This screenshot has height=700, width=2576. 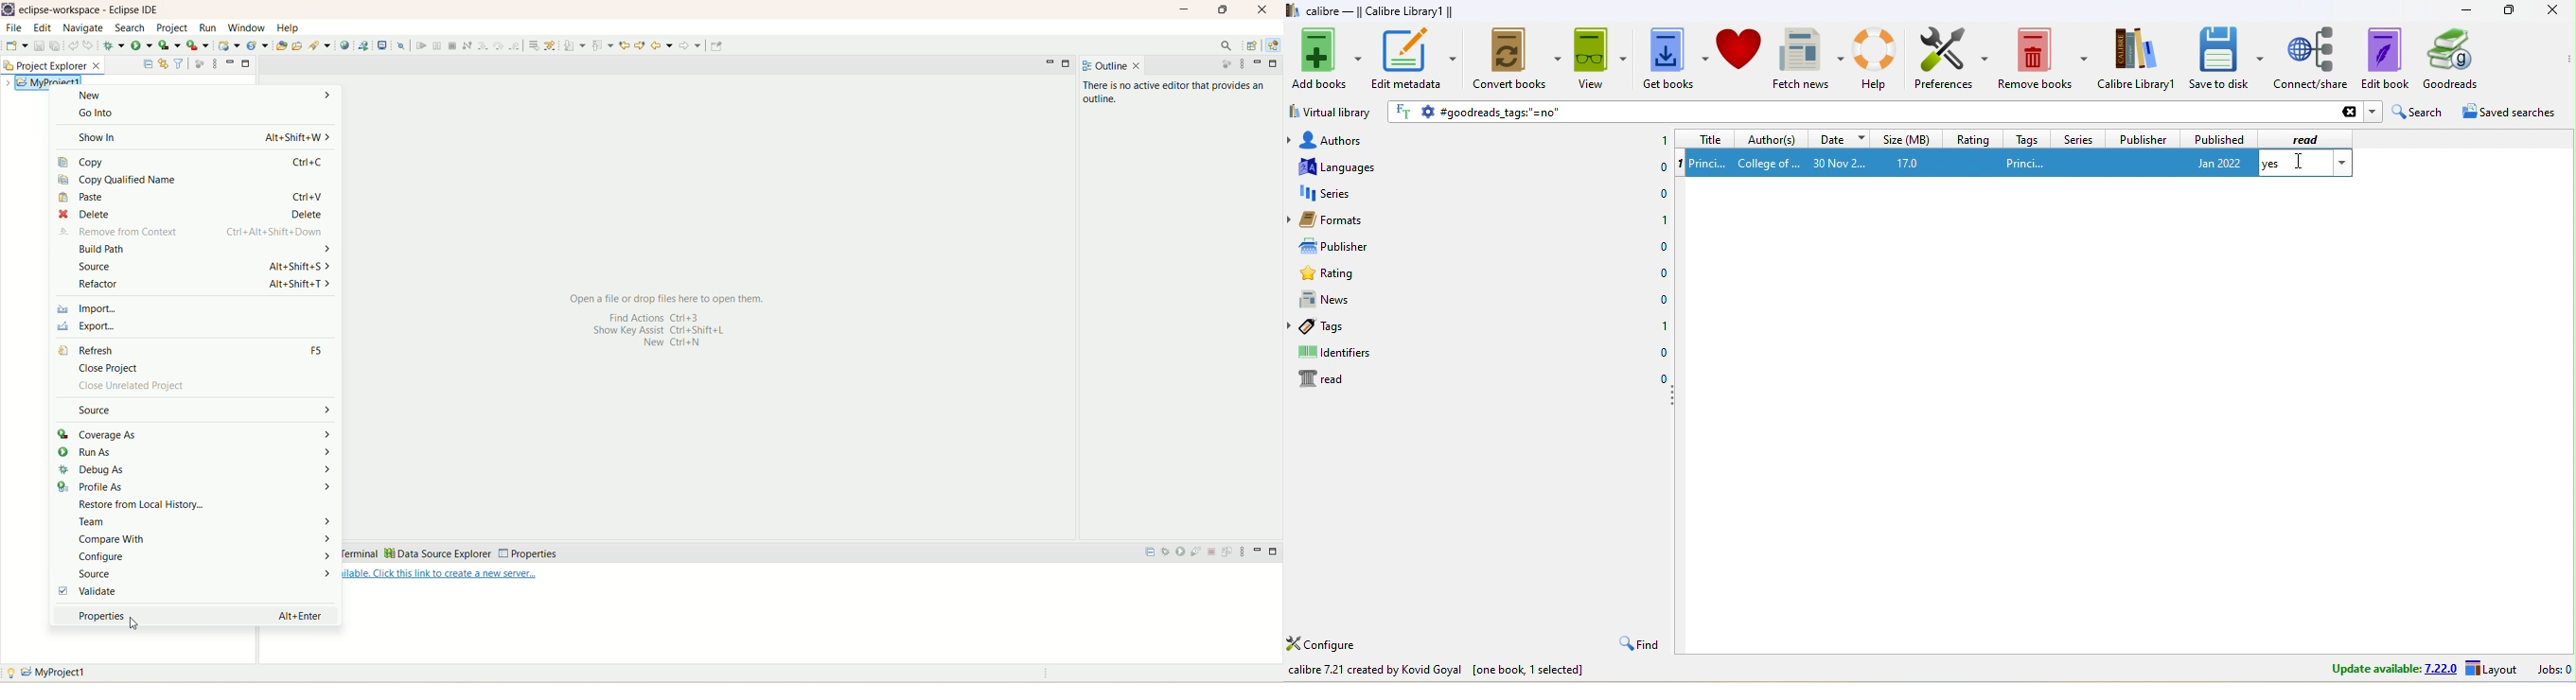 What do you see at coordinates (200, 46) in the screenshot?
I see `run last tool` at bounding box center [200, 46].